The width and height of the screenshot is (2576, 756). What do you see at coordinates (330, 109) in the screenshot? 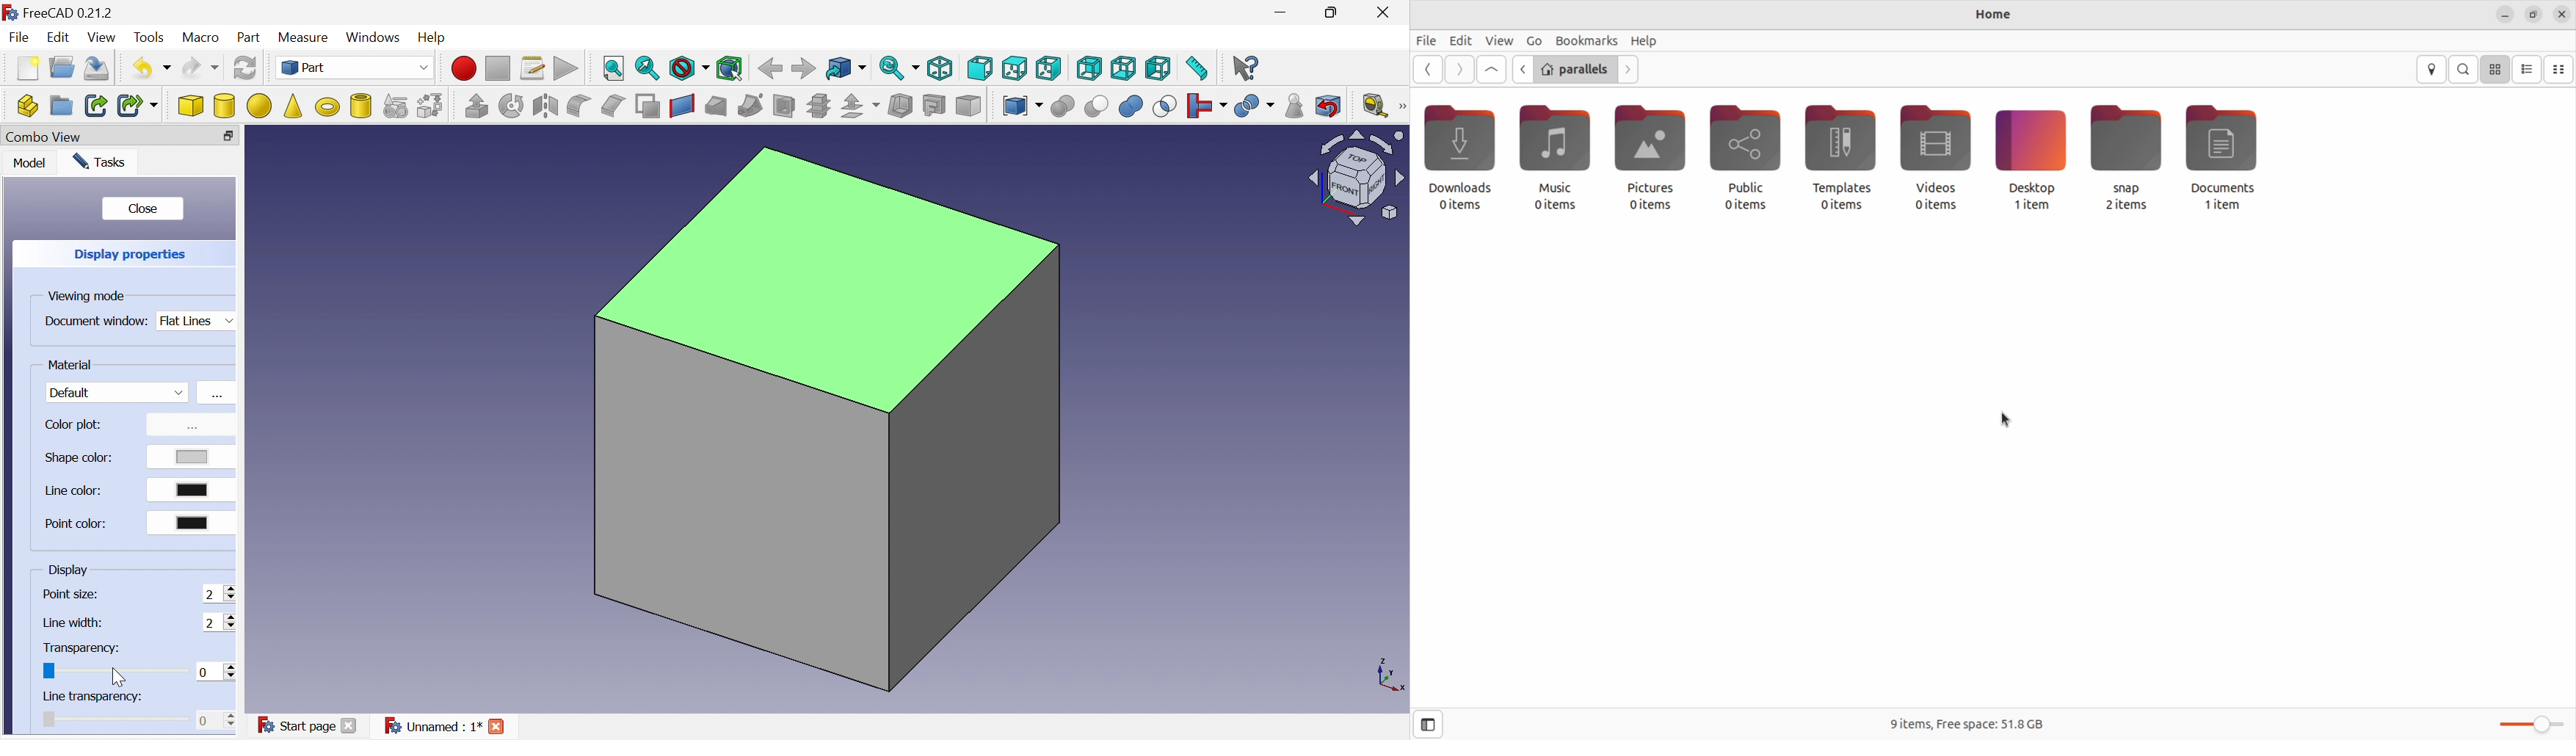
I see `Torus` at bounding box center [330, 109].